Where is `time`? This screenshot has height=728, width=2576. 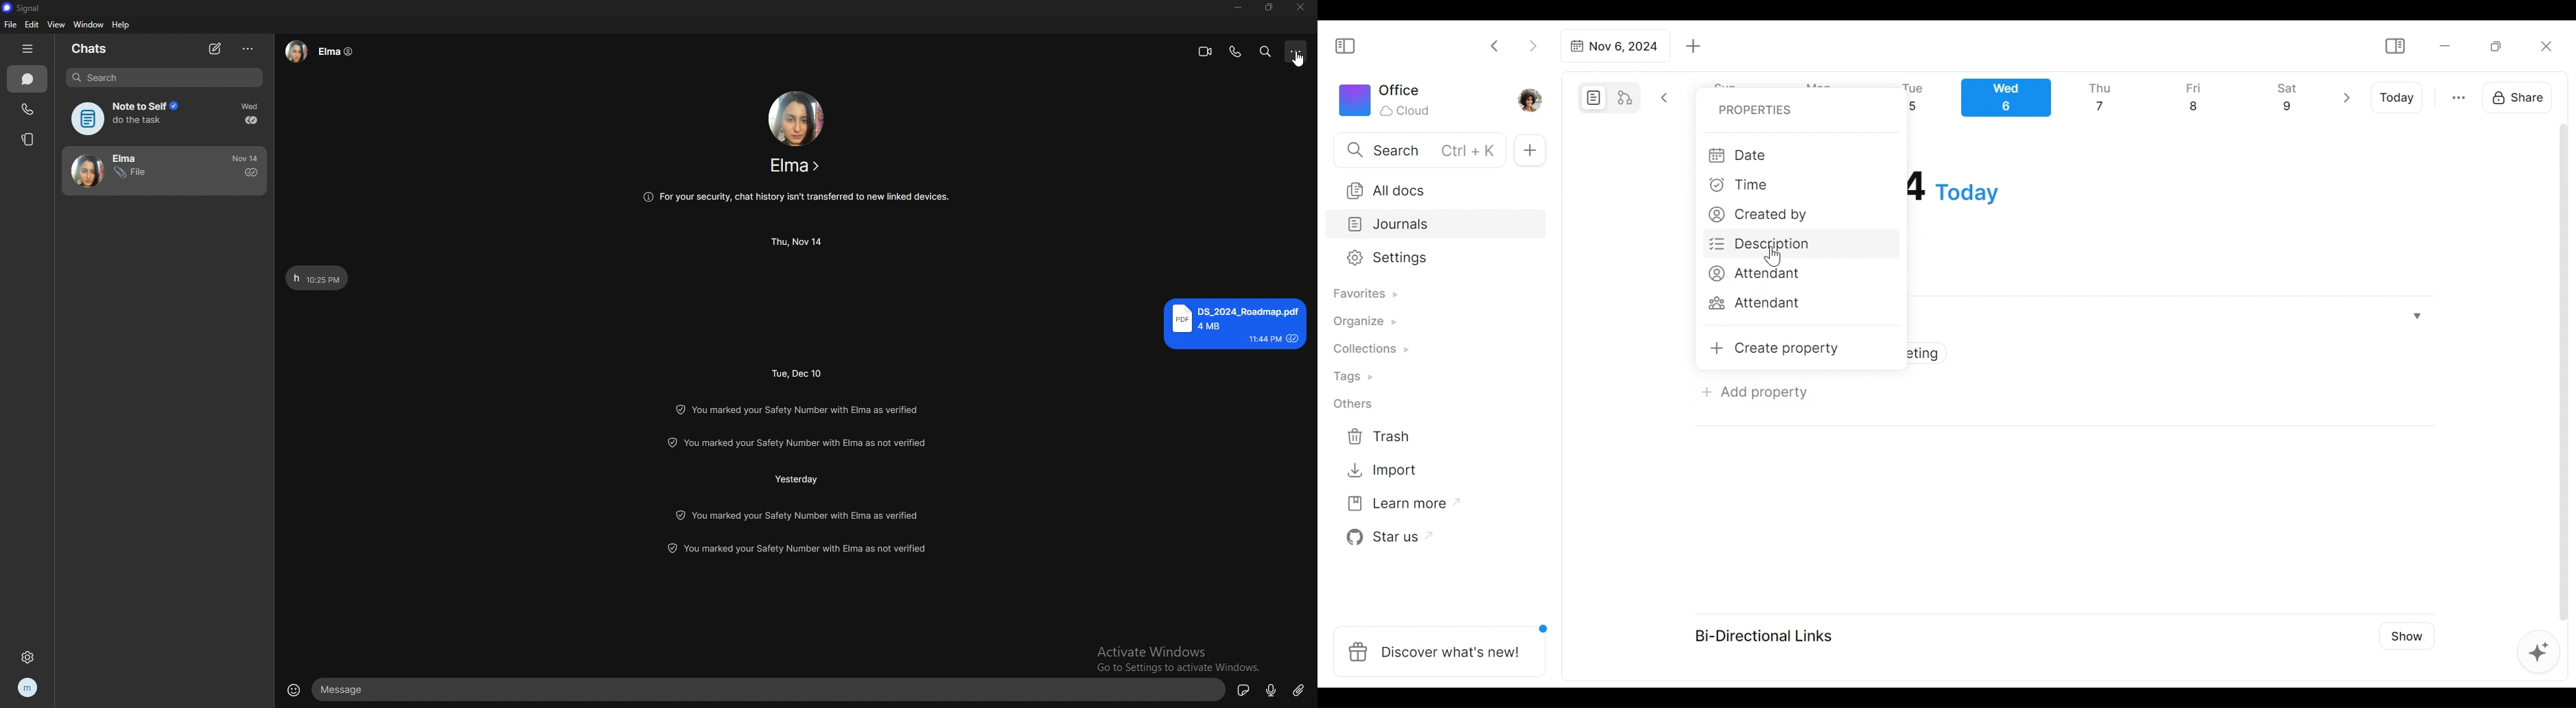
time is located at coordinates (797, 479).